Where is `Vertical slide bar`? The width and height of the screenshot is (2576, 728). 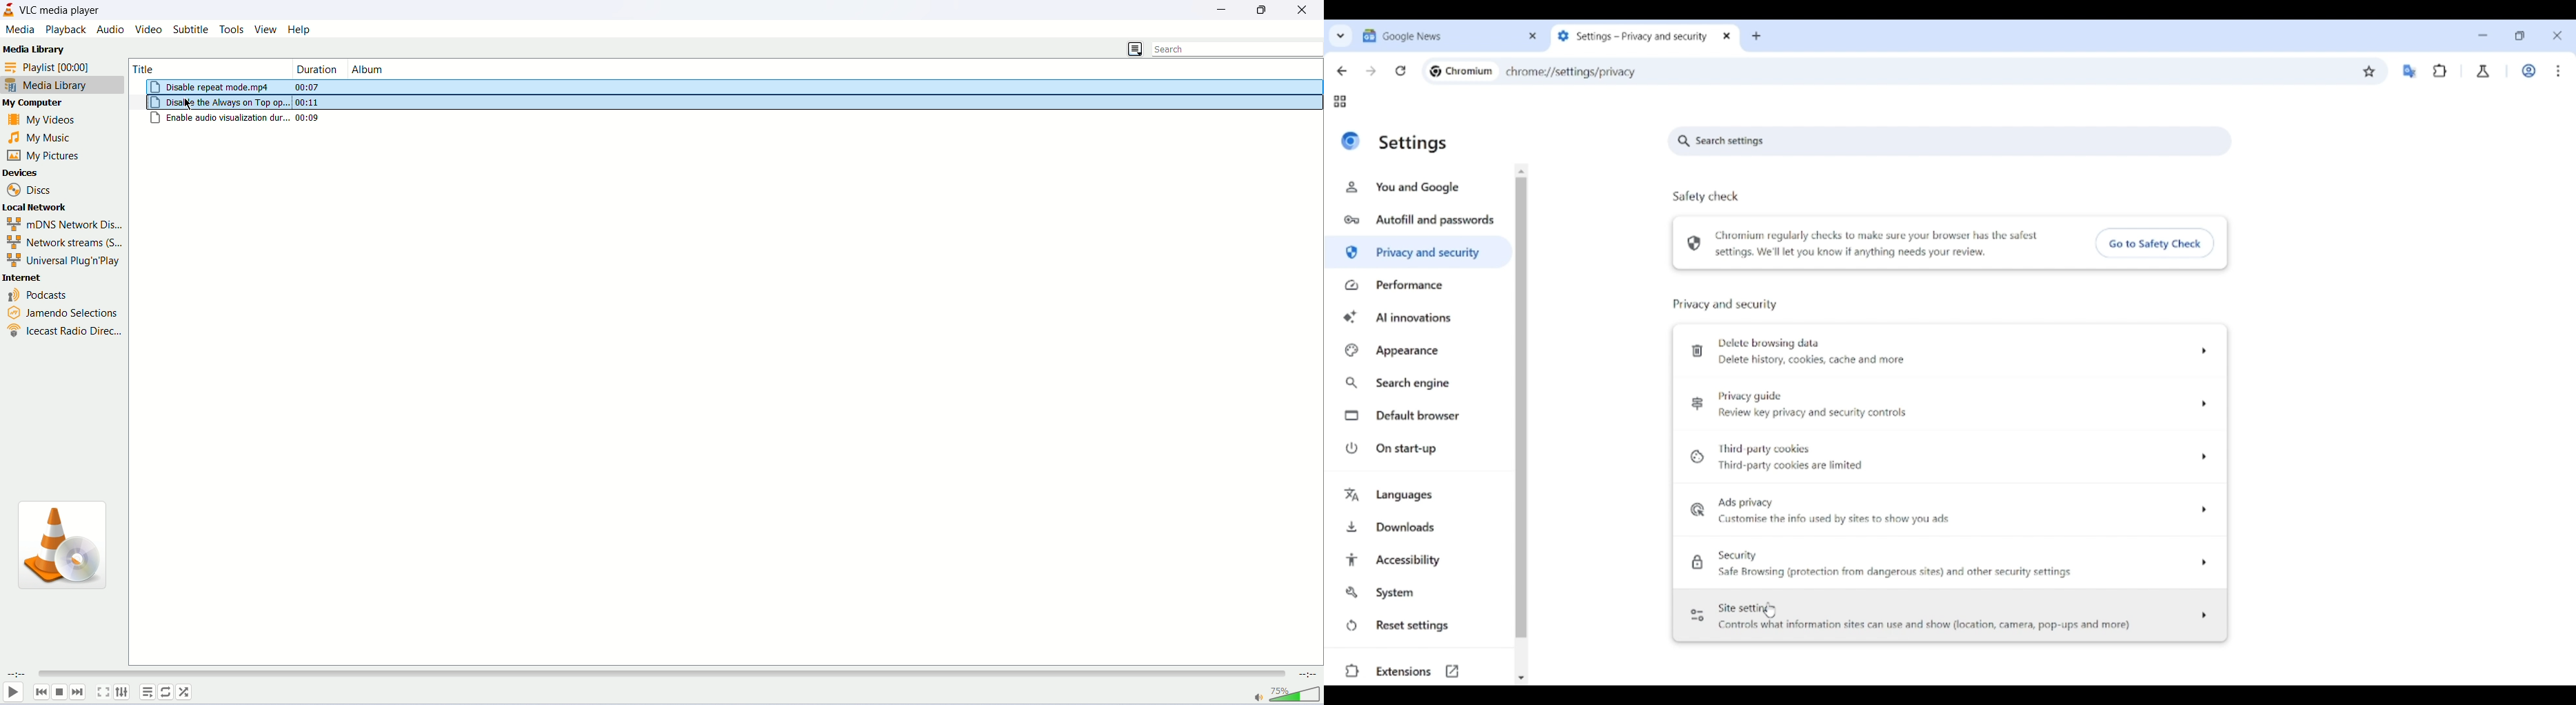 Vertical slide bar is located at coordinates (1521, 408).